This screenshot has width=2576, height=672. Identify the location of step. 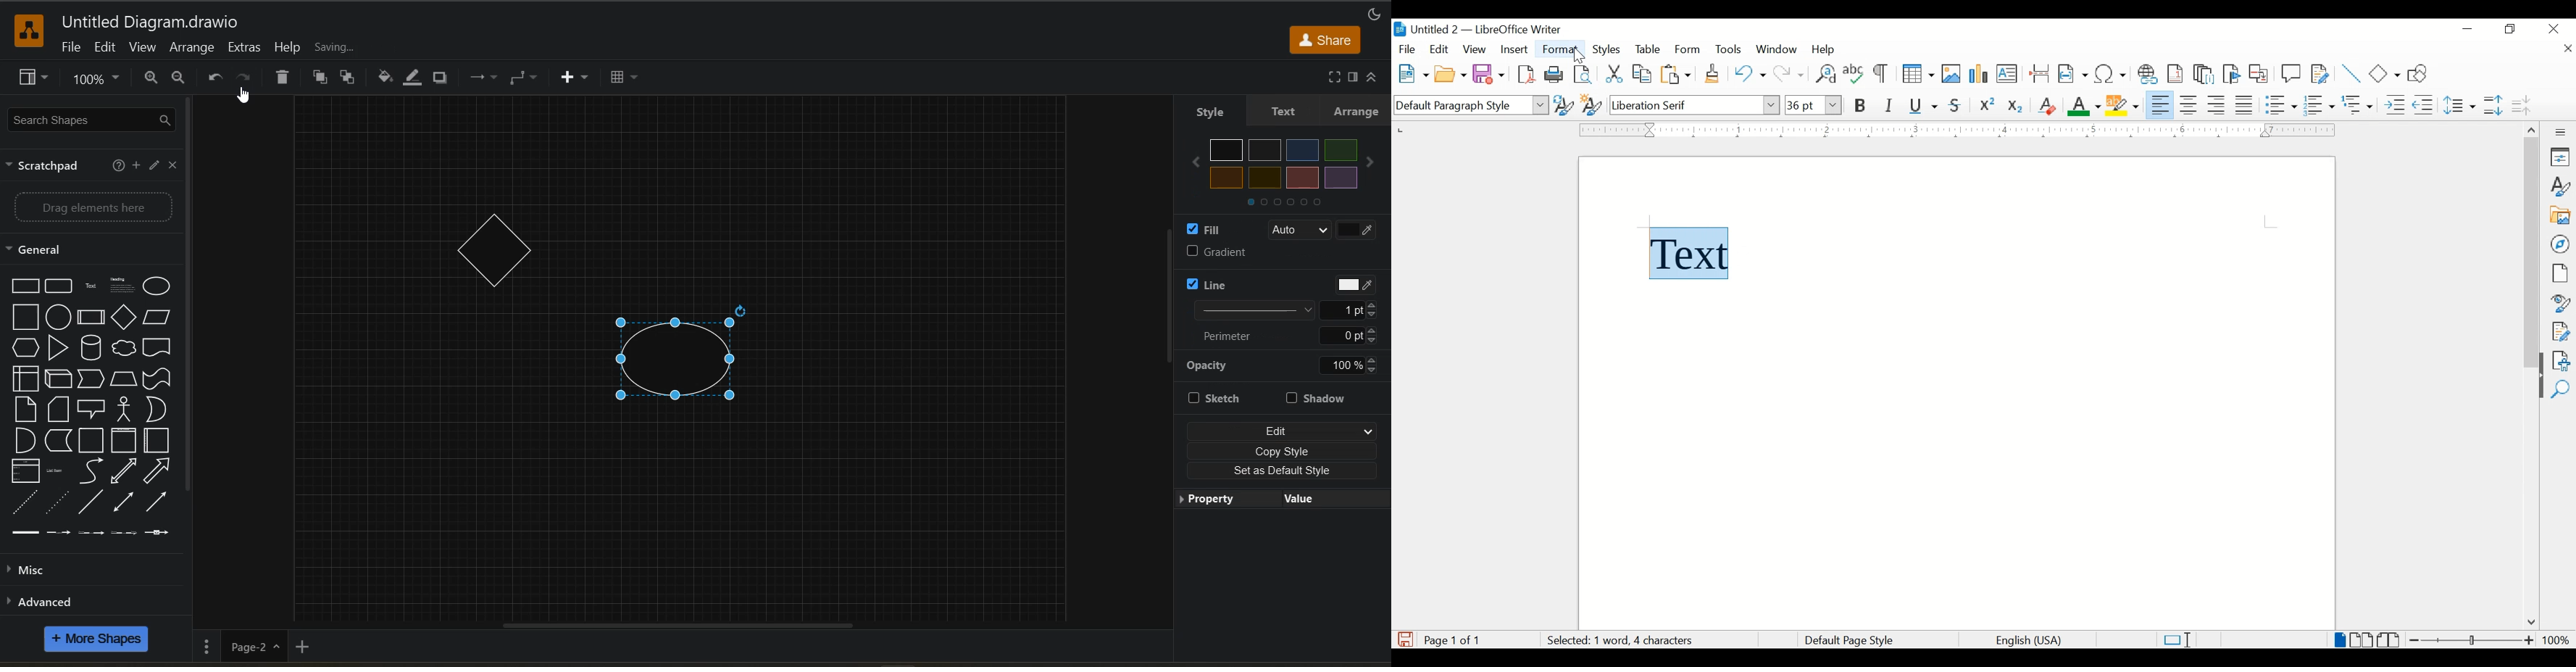
(91, 380).